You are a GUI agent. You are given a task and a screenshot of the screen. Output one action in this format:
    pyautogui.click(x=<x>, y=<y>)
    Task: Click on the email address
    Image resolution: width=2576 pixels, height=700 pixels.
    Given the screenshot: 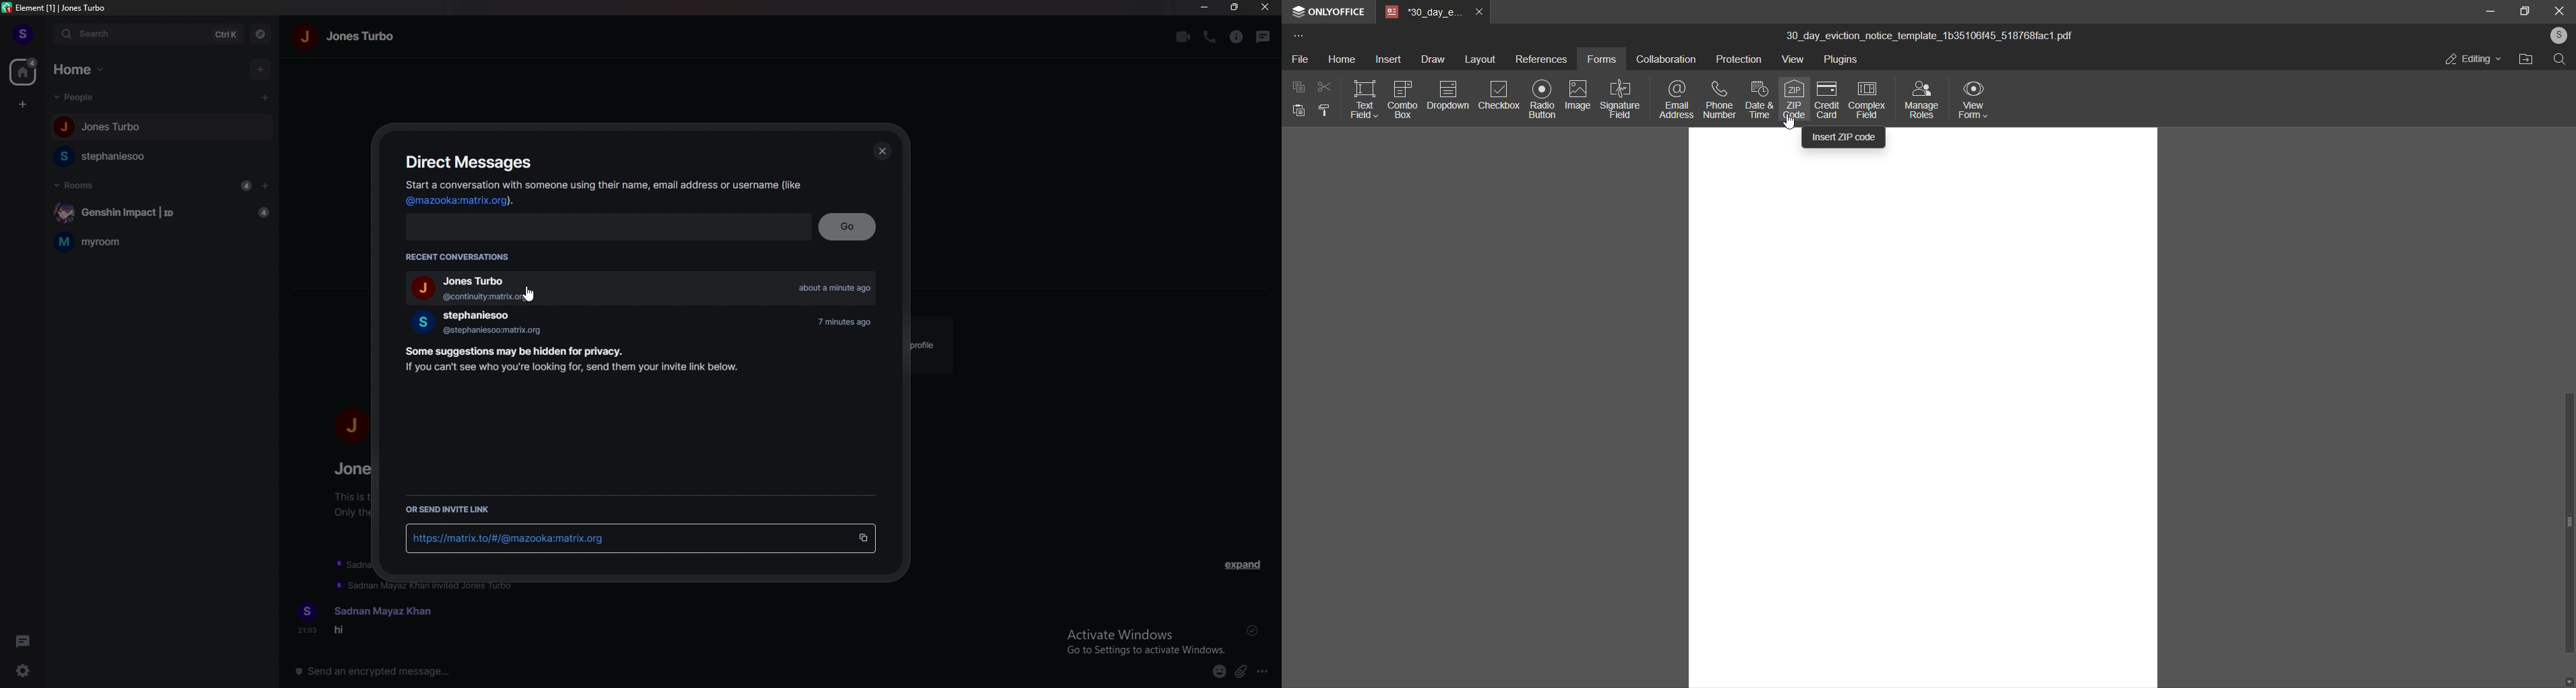 What is the action you would take?
    pyautogui.click(x=1677, y=98)
    